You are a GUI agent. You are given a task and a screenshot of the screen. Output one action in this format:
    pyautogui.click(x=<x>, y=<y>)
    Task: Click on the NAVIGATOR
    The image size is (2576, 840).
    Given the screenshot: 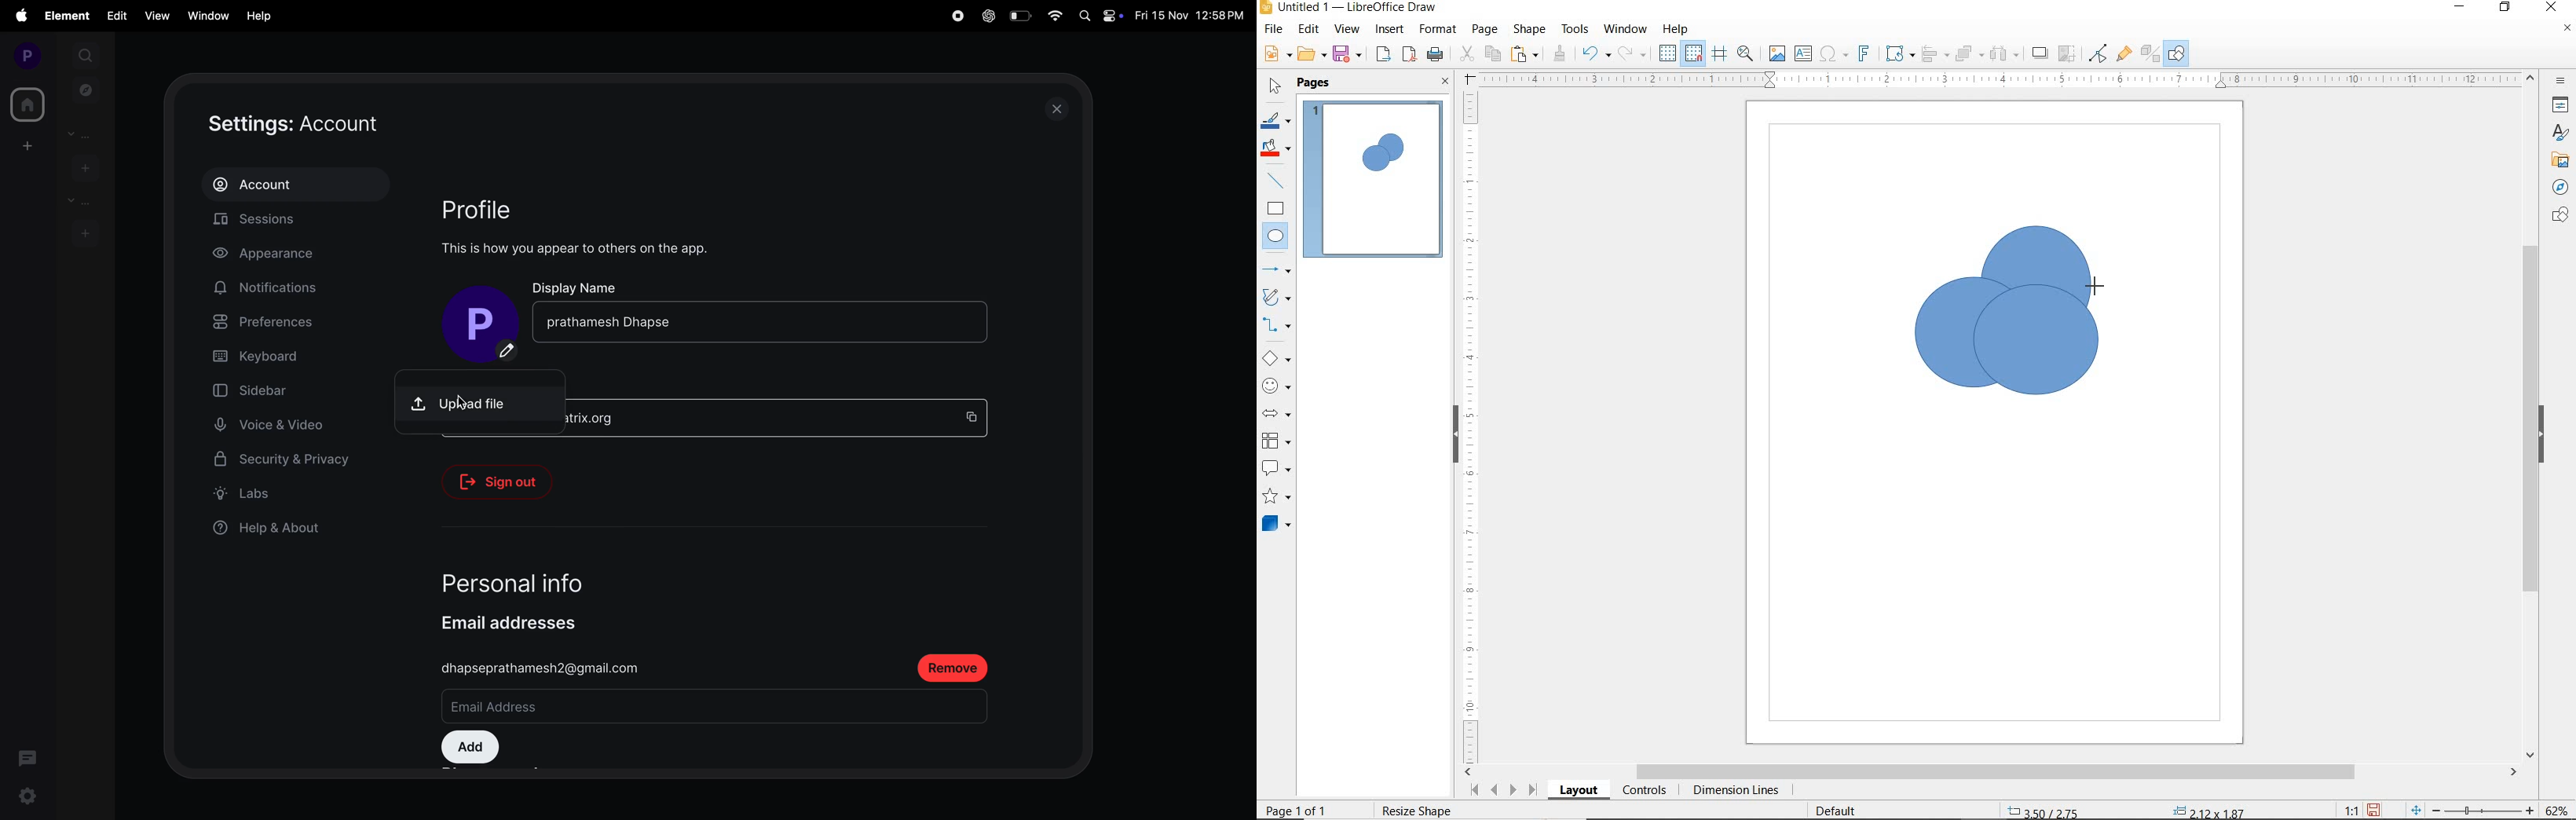 What is the action you would take?
    pyautogui.click(x=2556, y=188)
    